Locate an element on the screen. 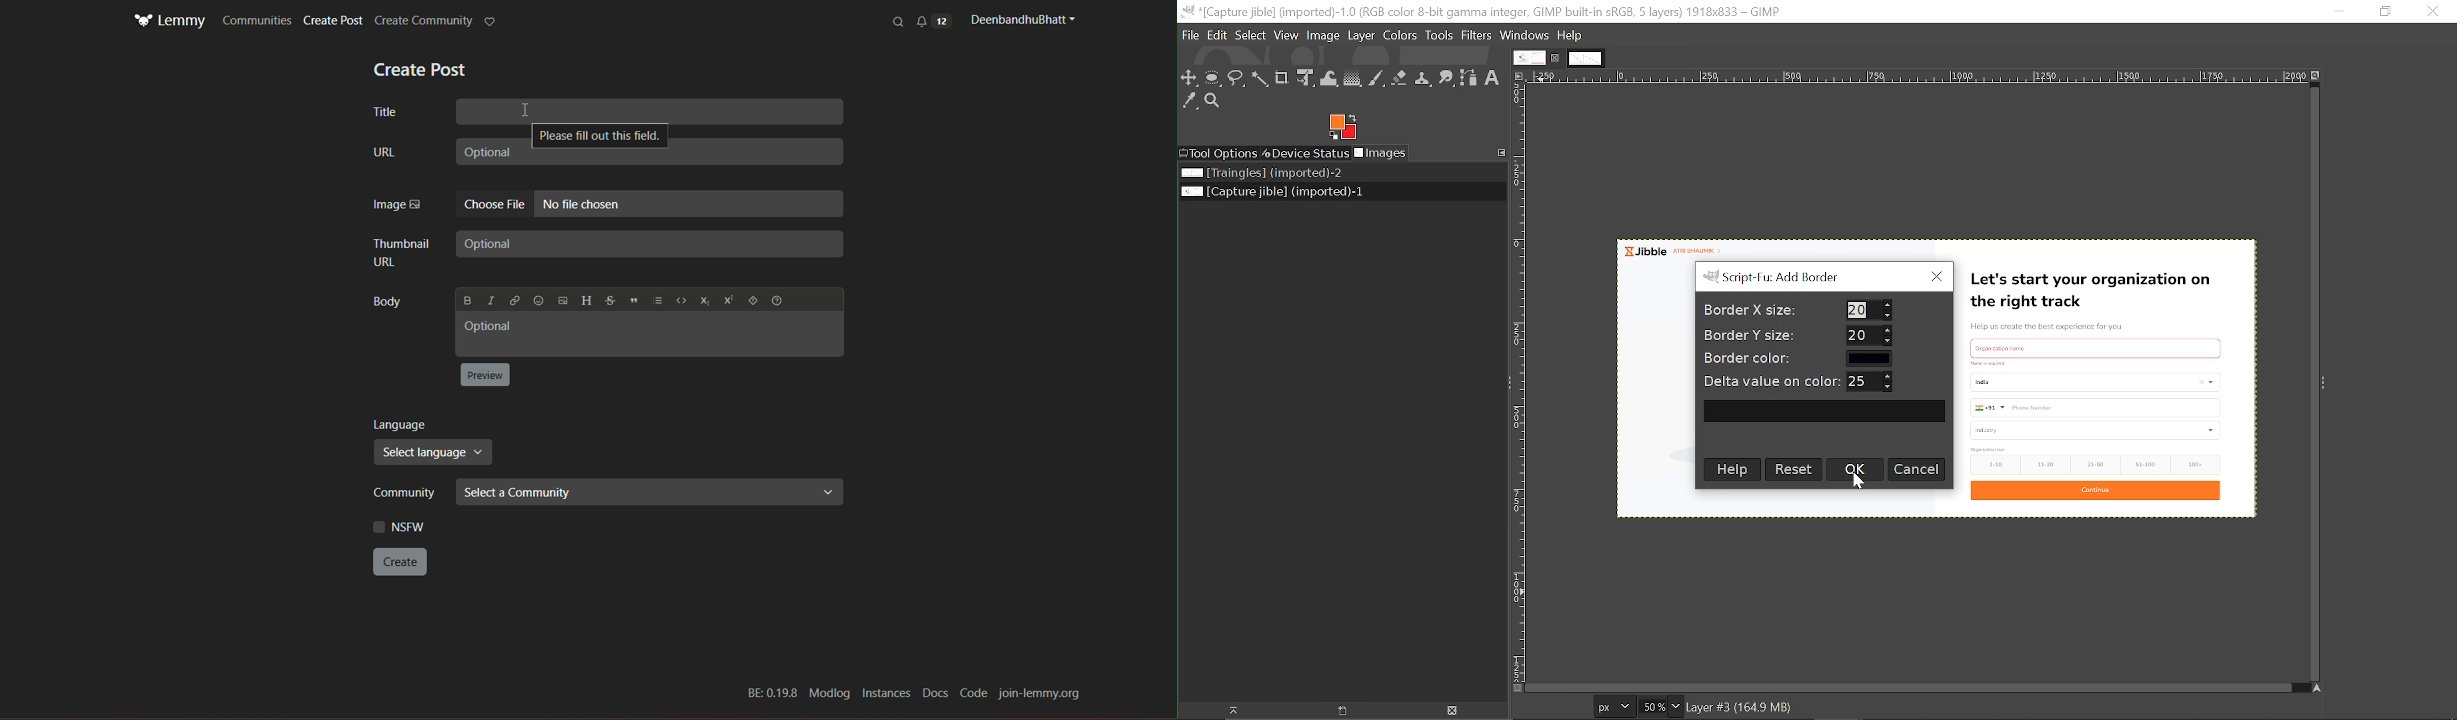 The image size is (2464, 728). join-lemmy.org is located at coordinates (1041, 694).